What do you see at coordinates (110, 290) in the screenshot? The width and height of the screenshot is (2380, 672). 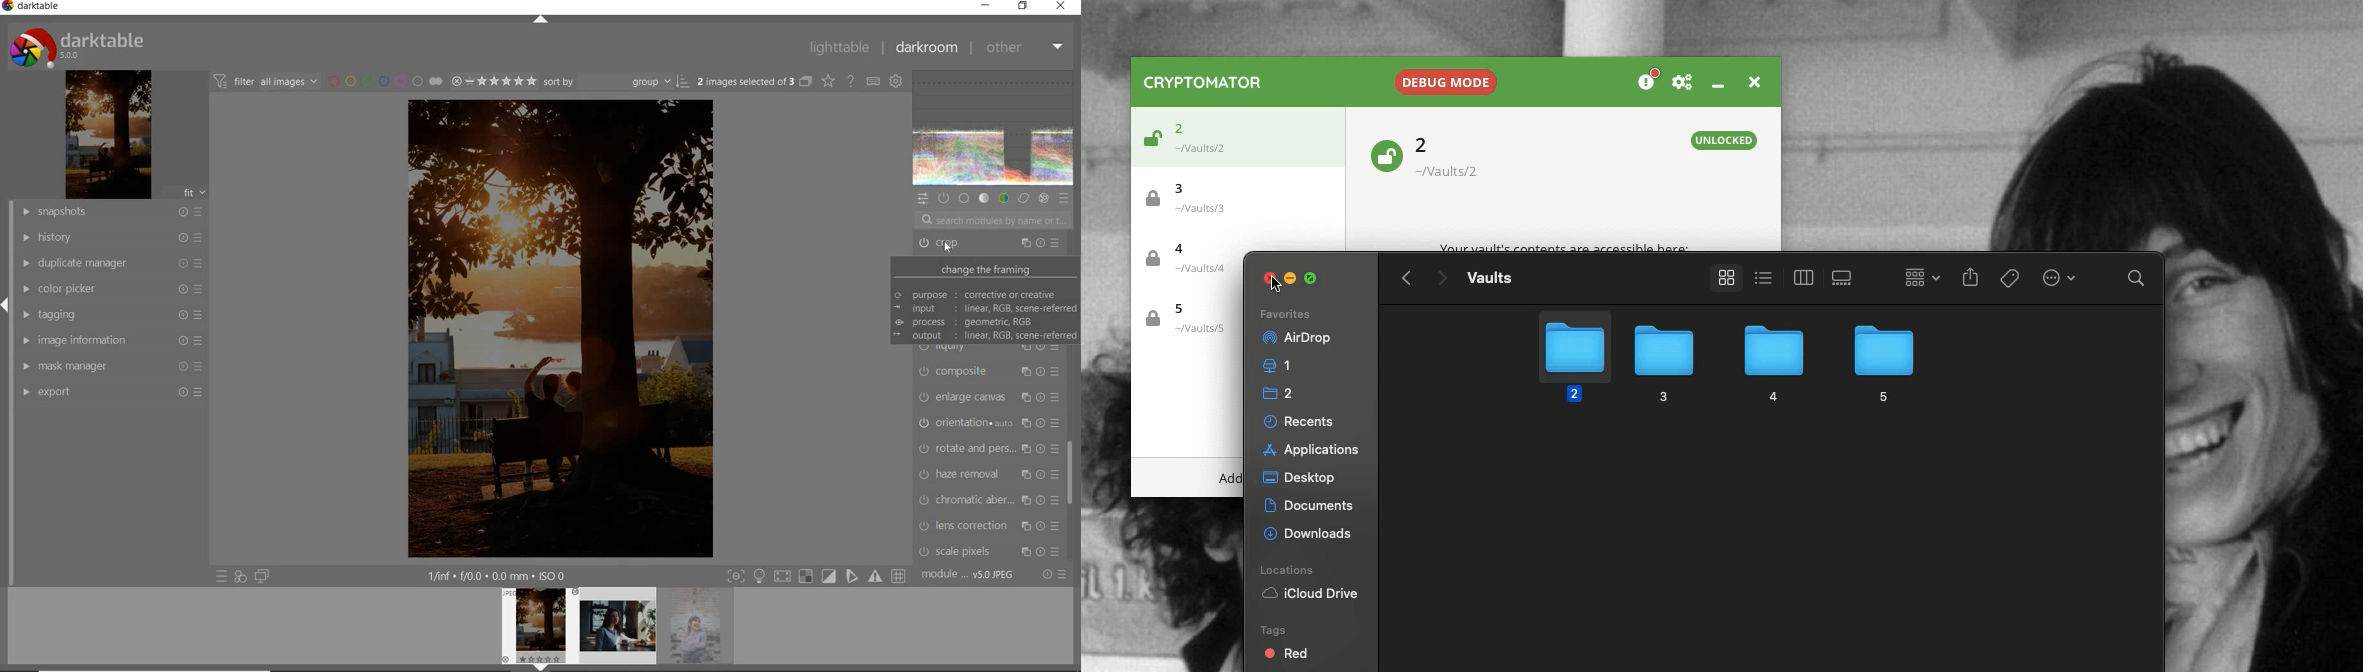 I see `color picker` at bounding box center [110, 290].